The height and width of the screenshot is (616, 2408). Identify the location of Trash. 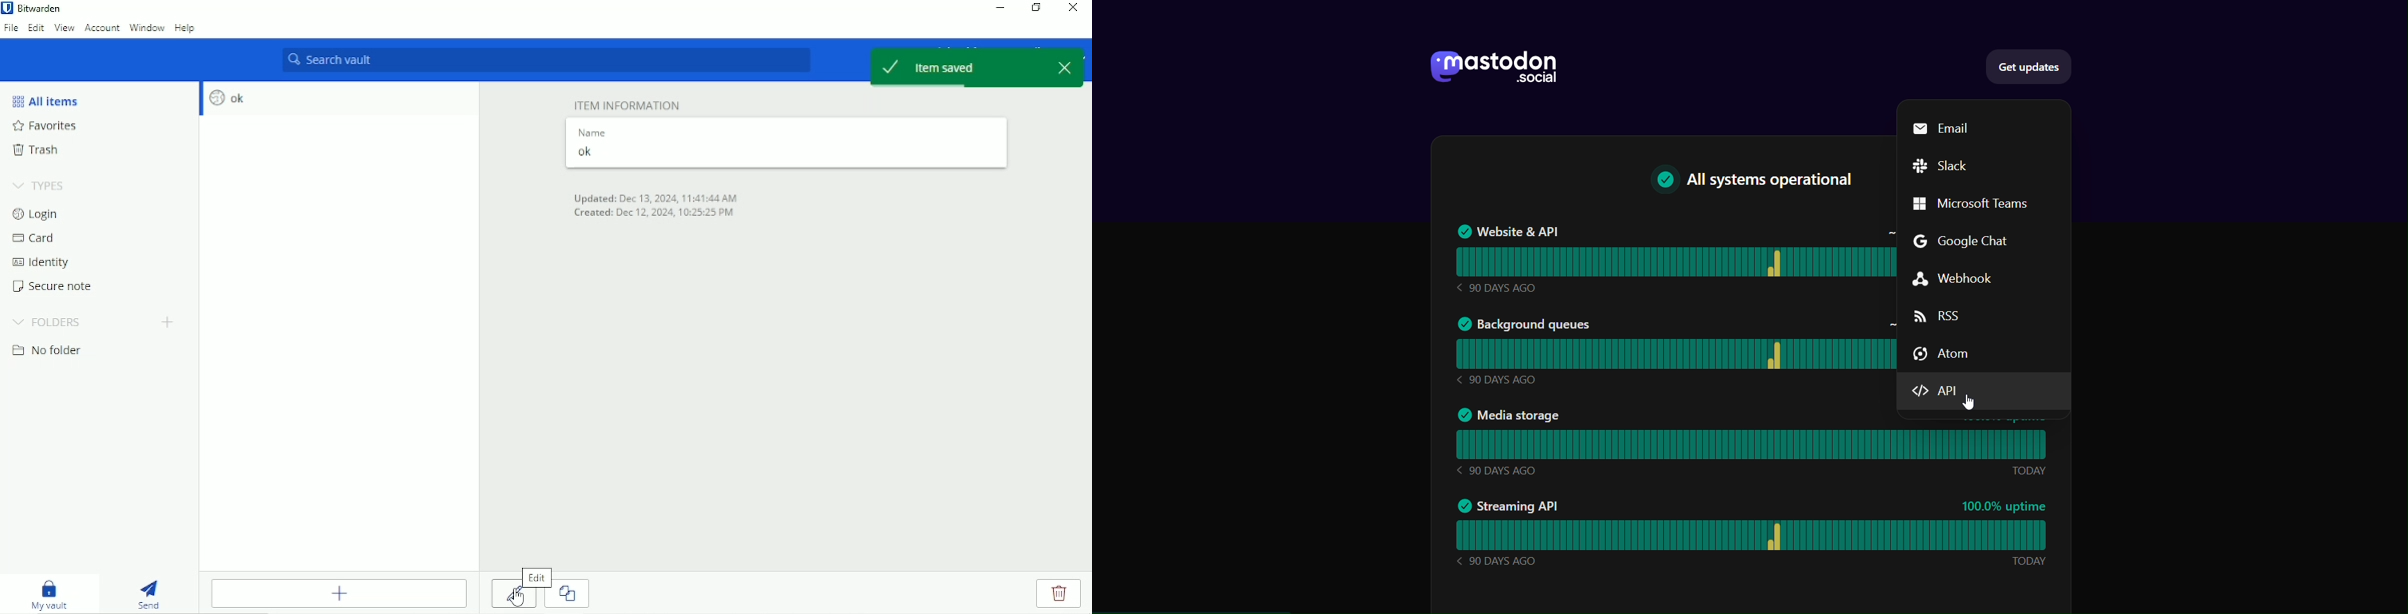
(40, 149).